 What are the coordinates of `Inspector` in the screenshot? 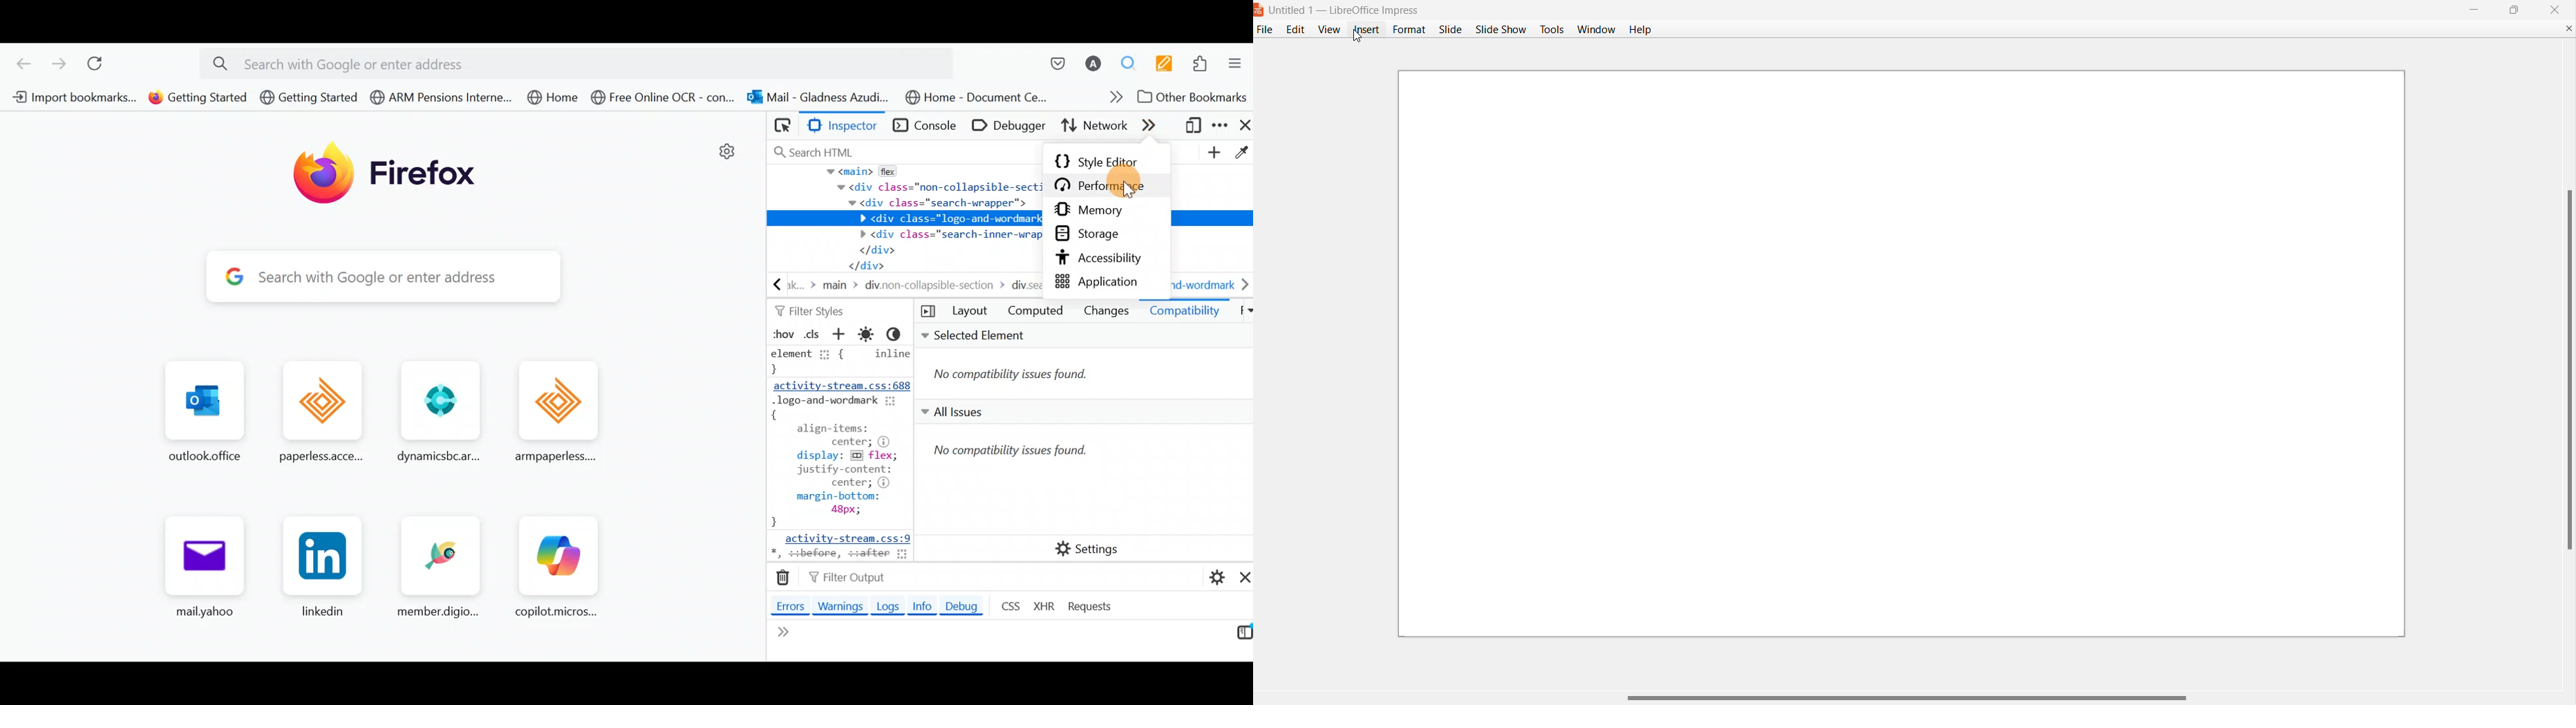 It's located at (847, 126).